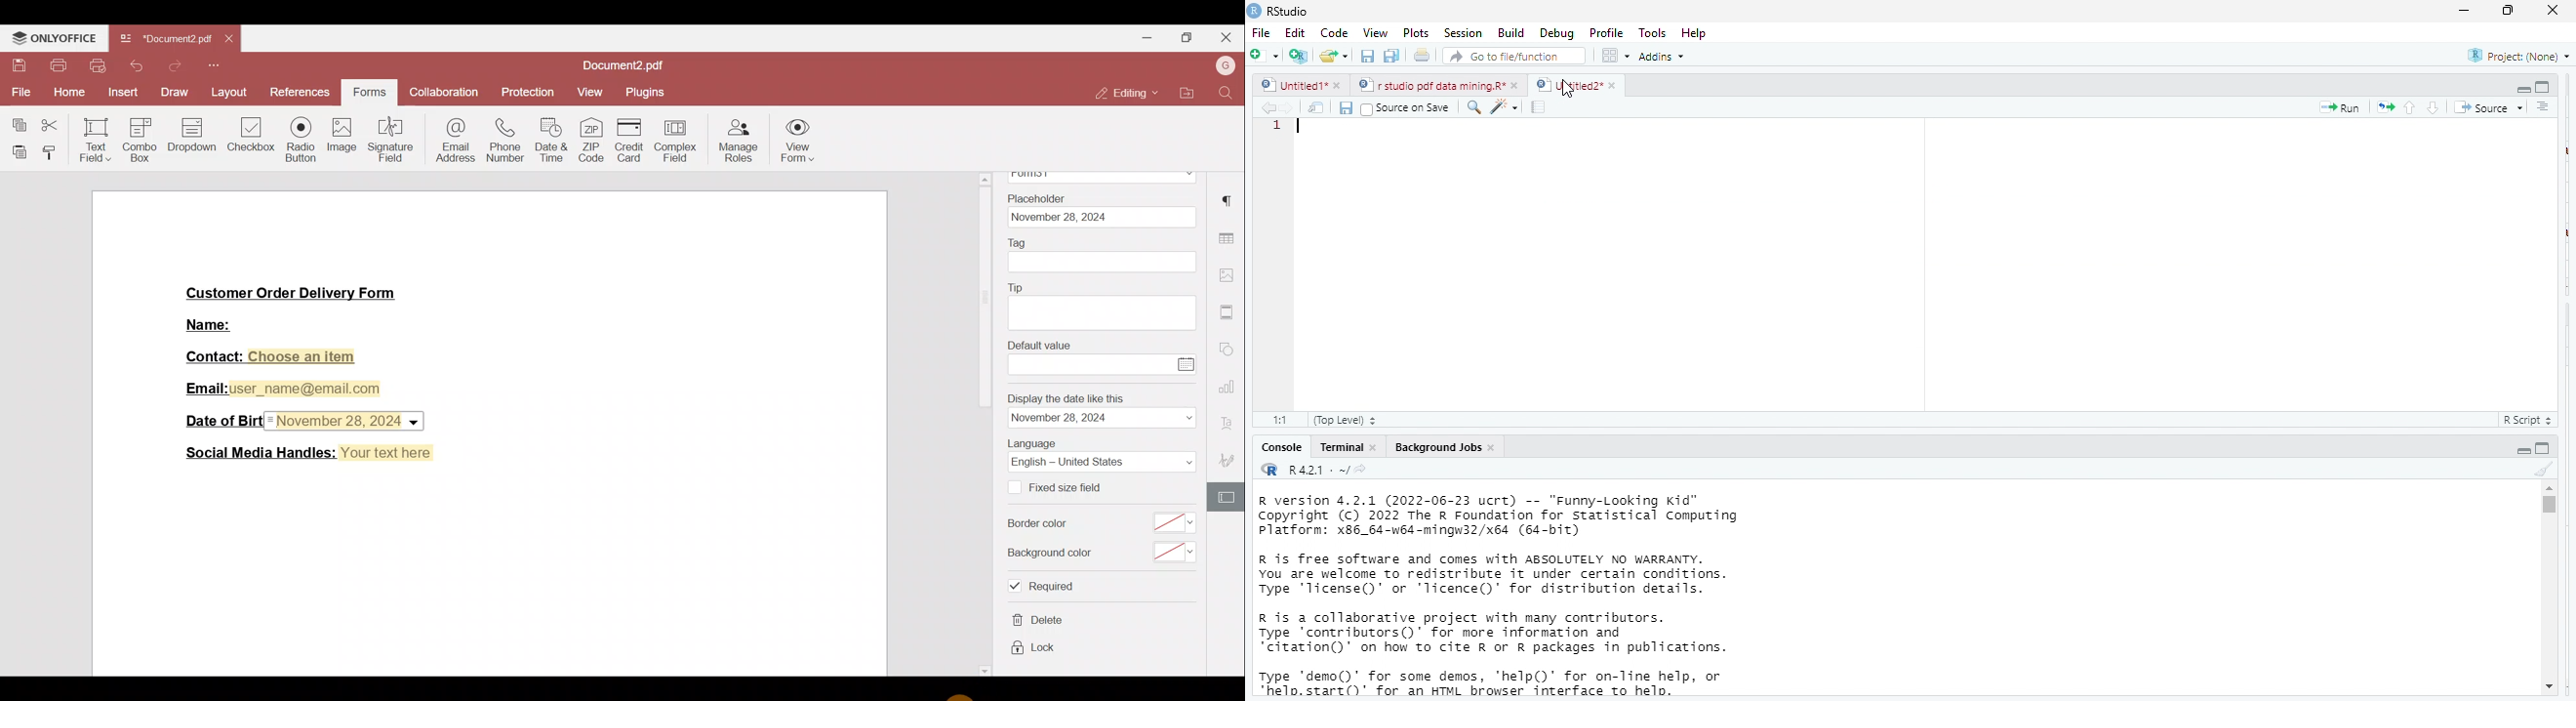 This screenshot has width=2576, height=728. I want to click on Undo, so click(134, 66).